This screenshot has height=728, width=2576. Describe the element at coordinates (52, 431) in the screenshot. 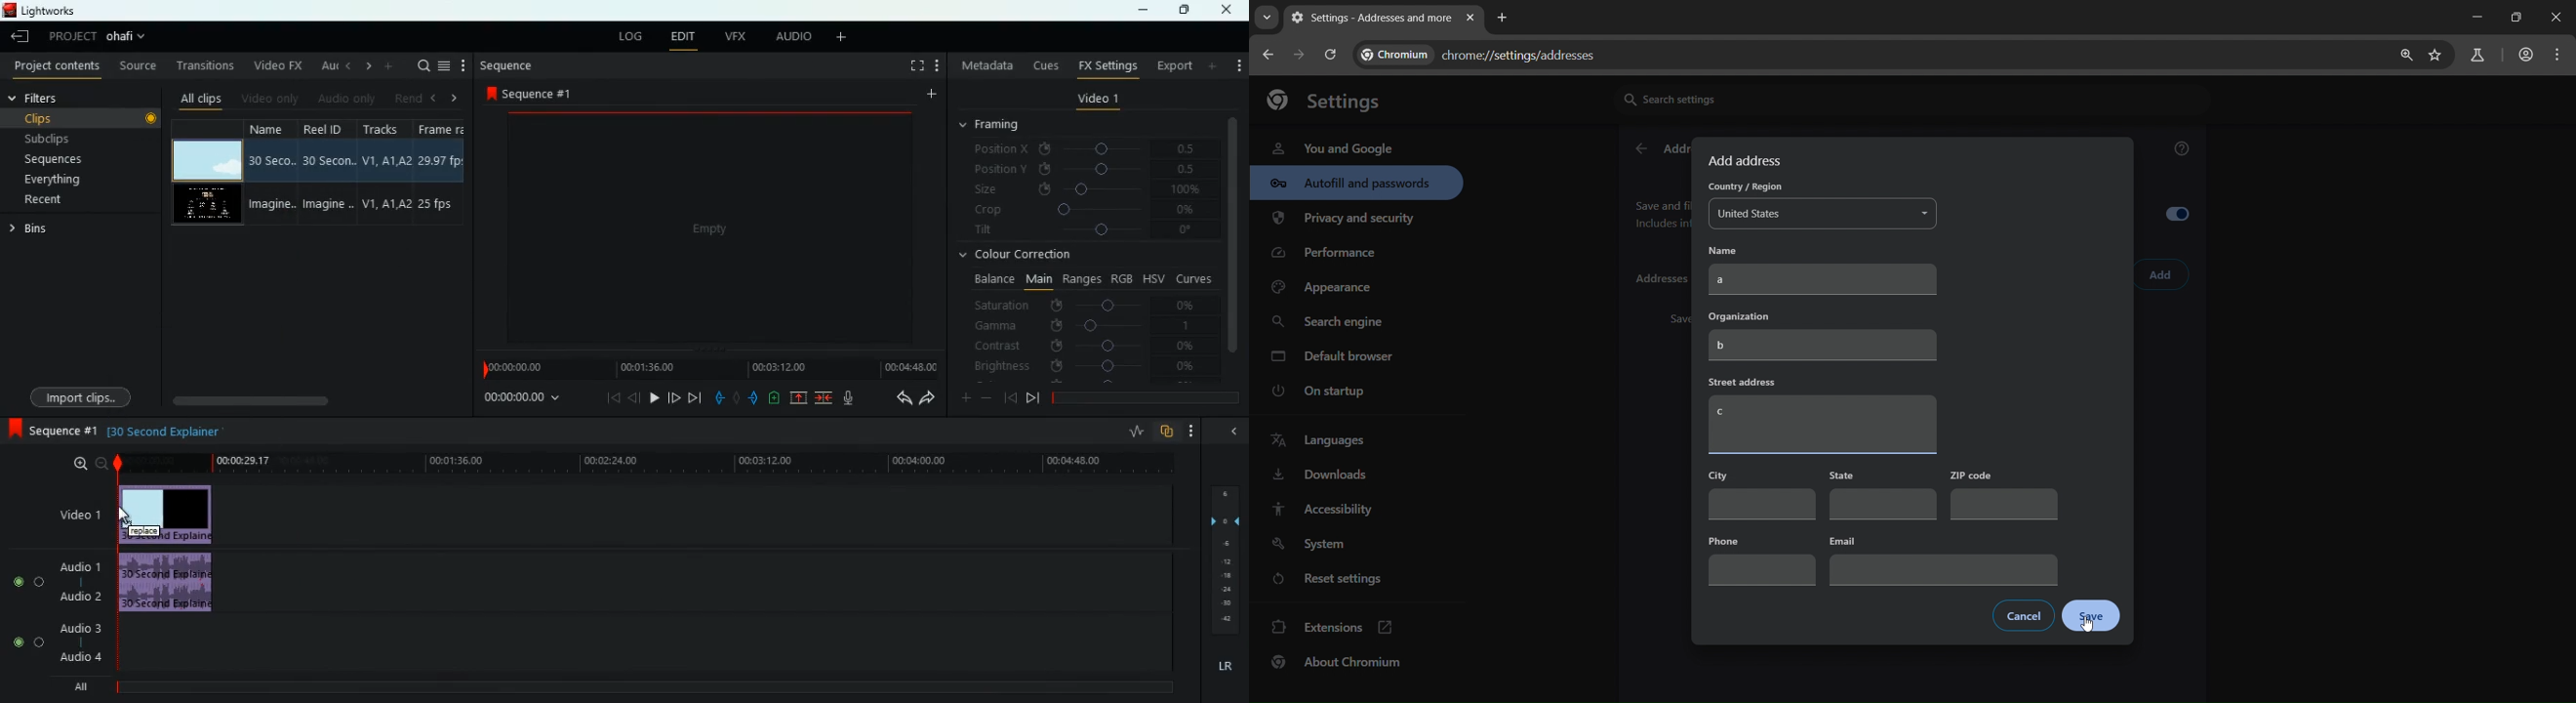

I see `sequence 1` at that location.